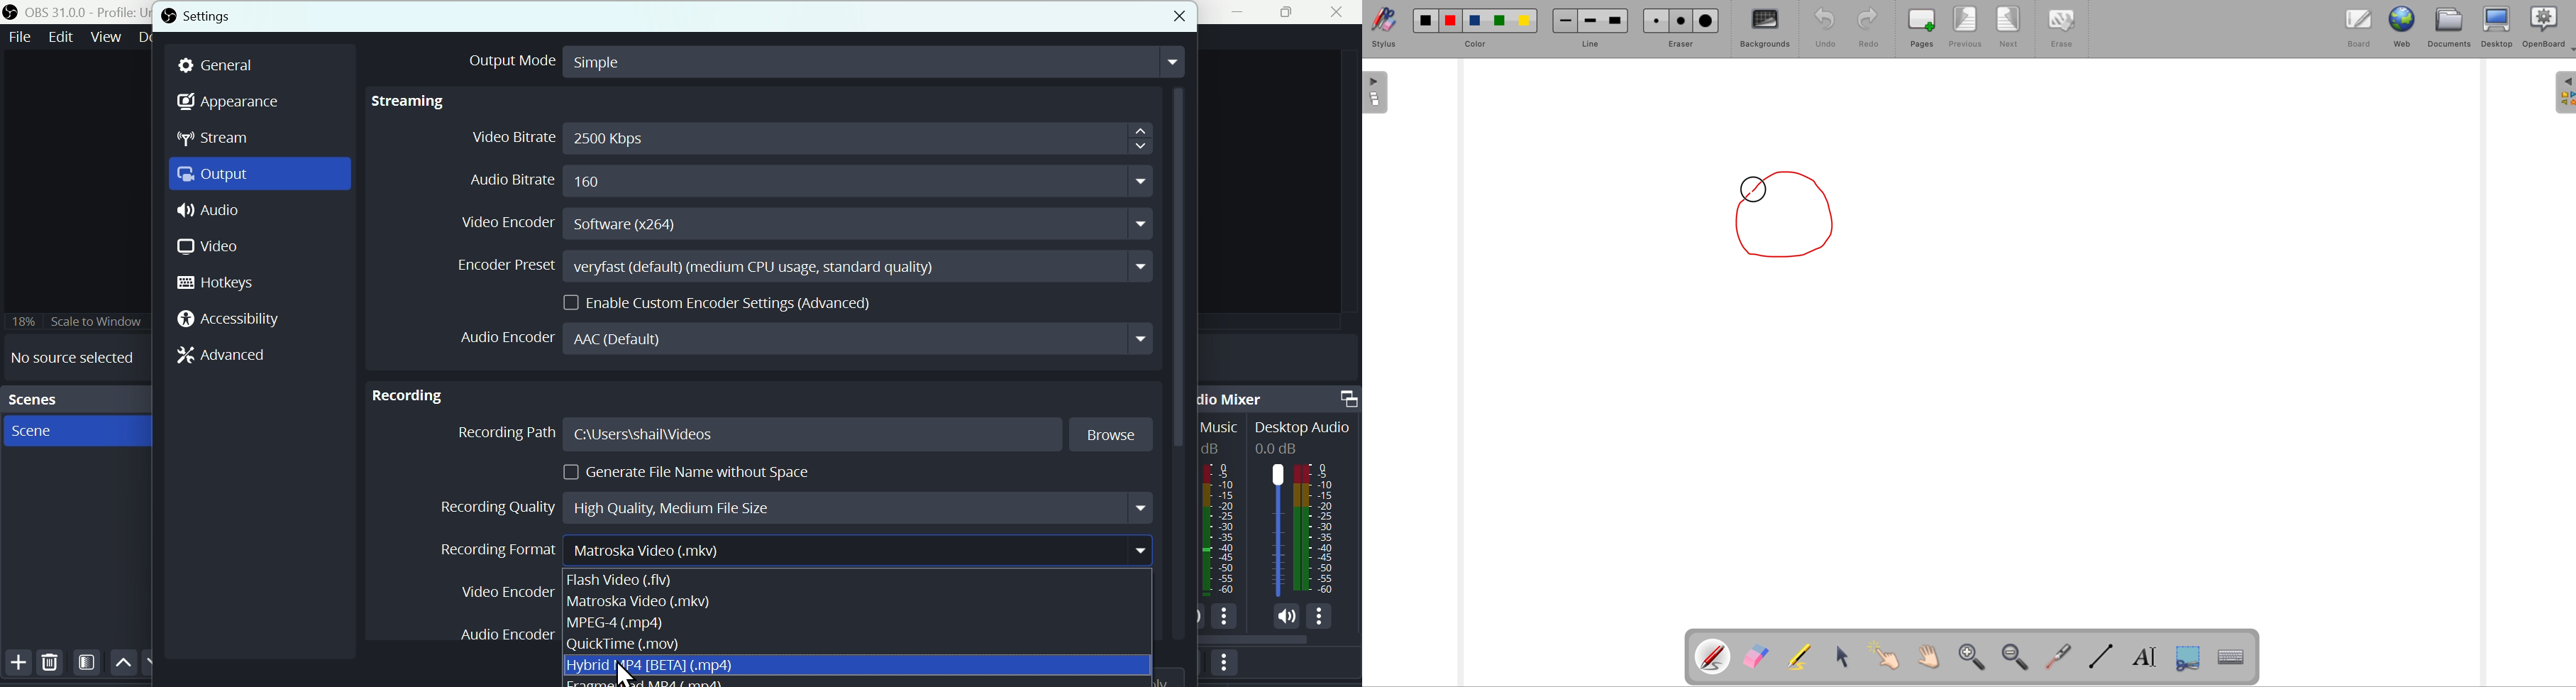 This screenshot has width=2576, height=700. I want to click on minimise, so click(1245, 13).